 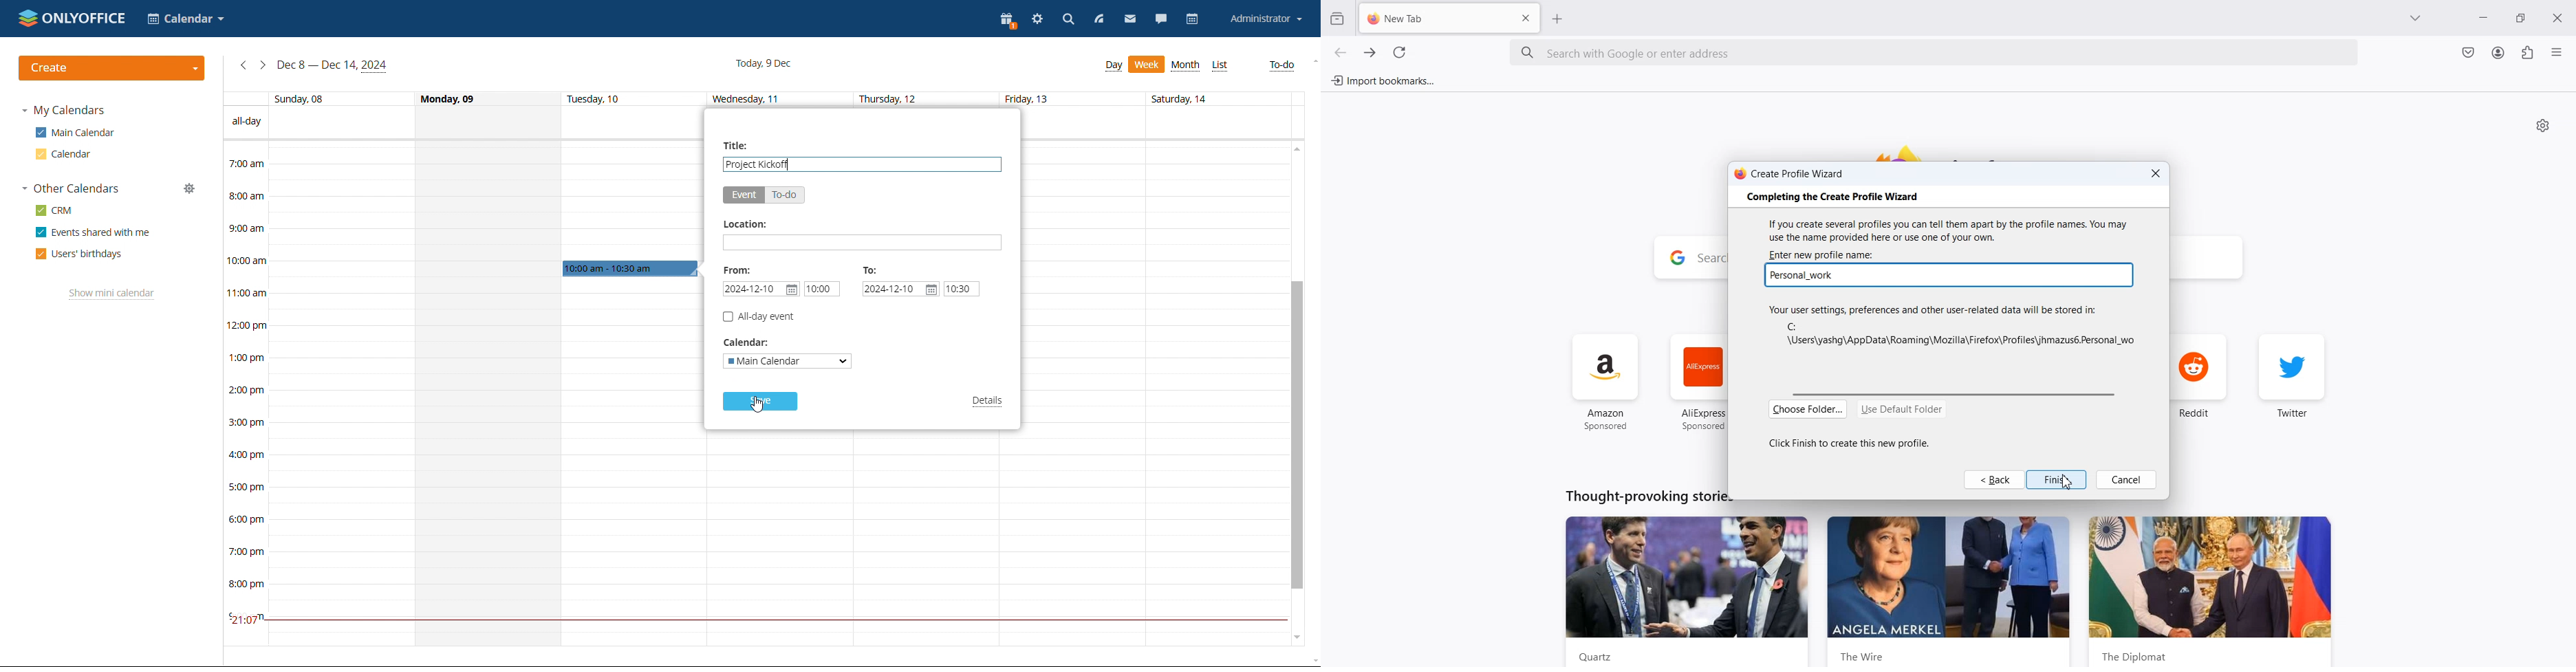 What do you see at coordinates (2295, 374) in the screenshot?
I see `twiter` at bounding box center [2295, 374].